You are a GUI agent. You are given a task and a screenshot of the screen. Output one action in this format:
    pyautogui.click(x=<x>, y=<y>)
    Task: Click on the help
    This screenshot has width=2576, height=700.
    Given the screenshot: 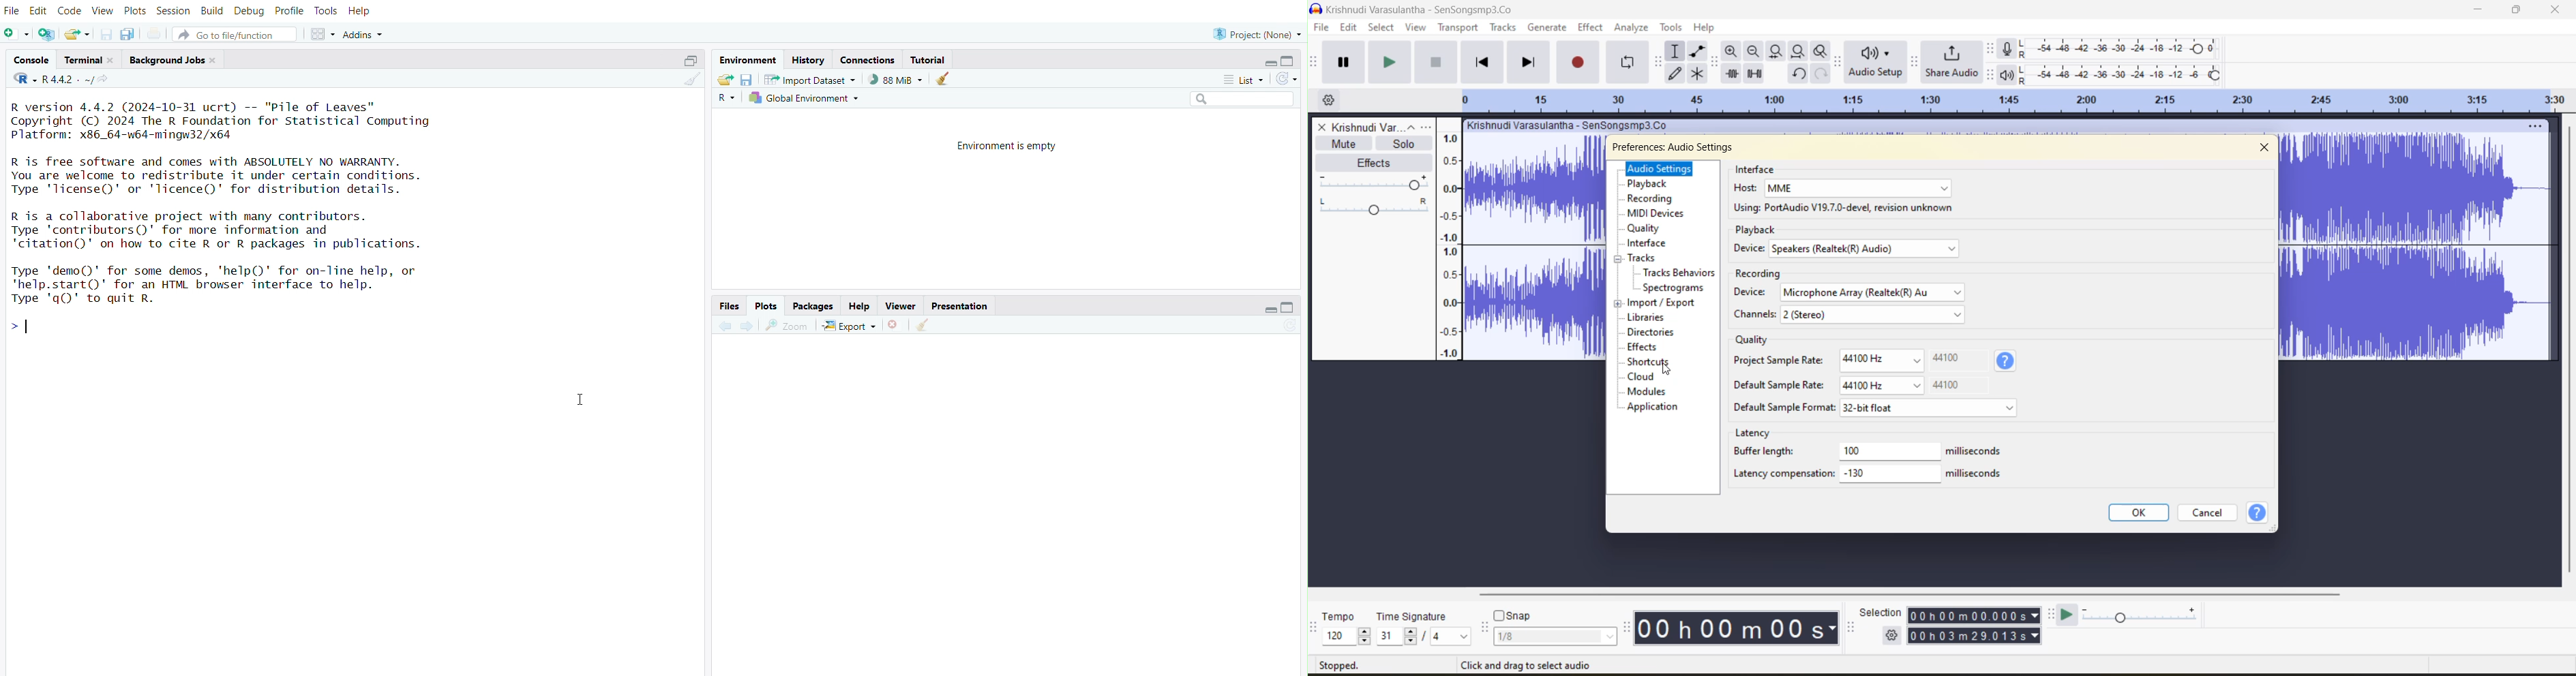 What is the action you would take?
    pyautogui.click(x=862, y=305)
    